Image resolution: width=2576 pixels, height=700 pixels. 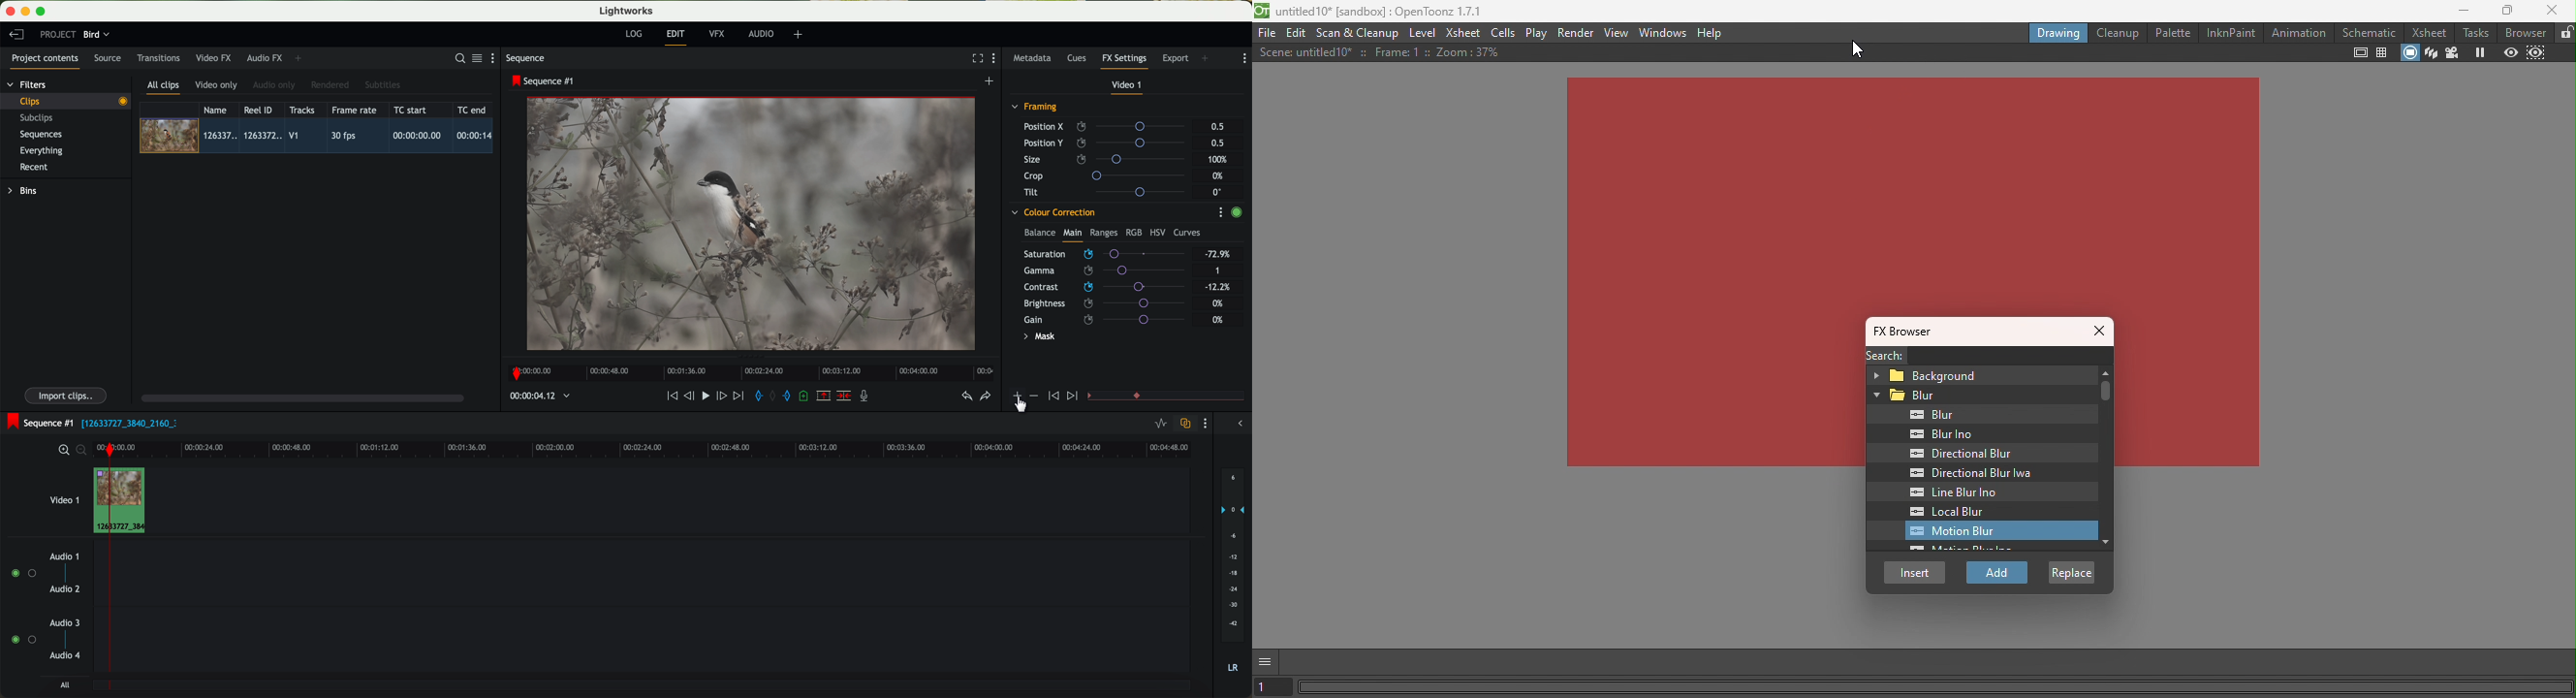 I want to click on all, so click(x=64, y=685).